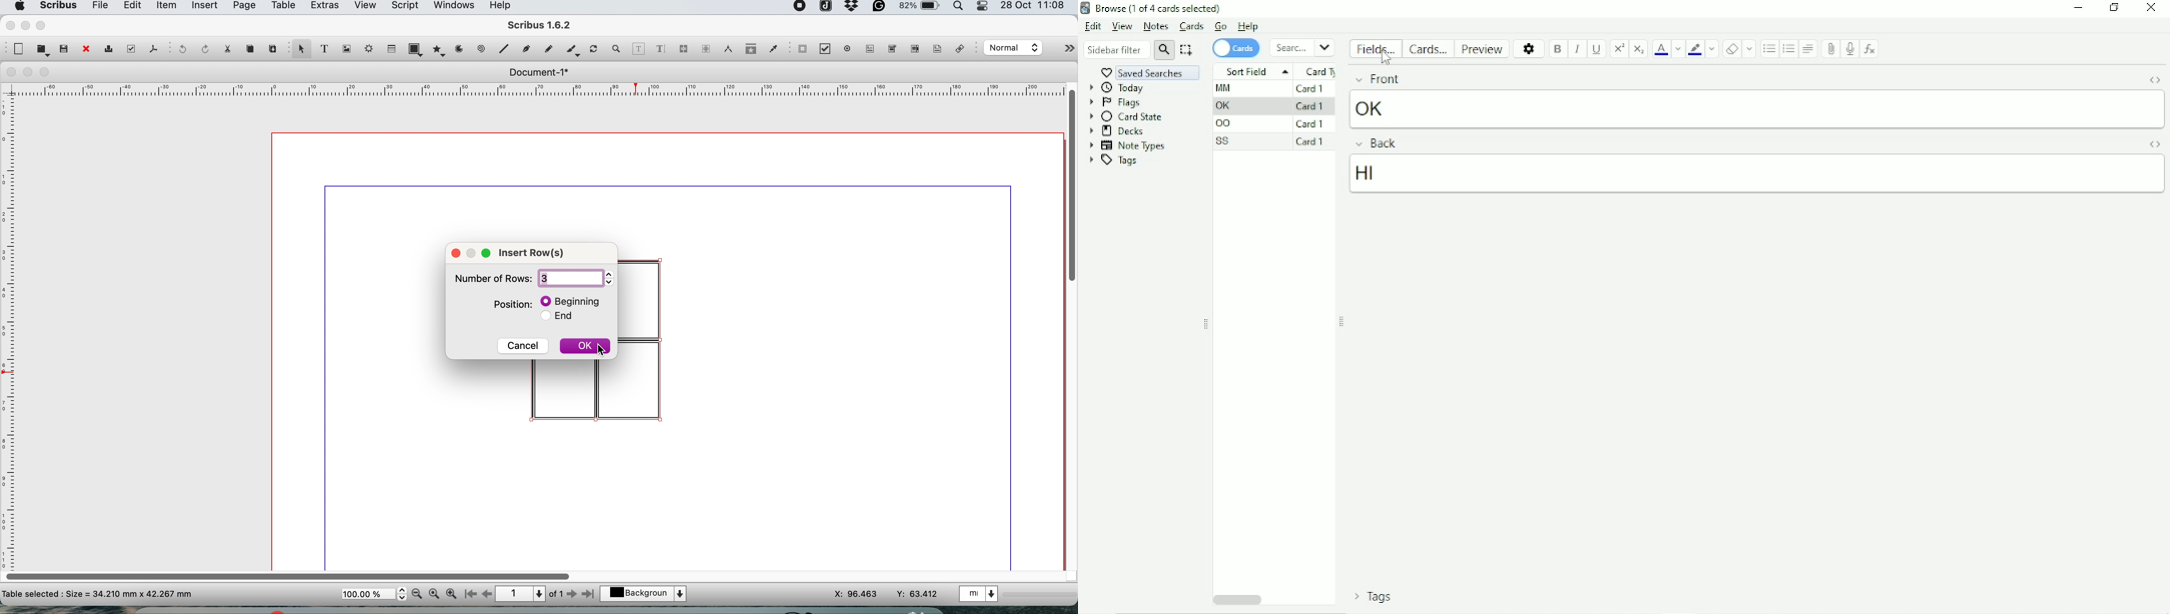  I want to click on windows, so click(453, 7).